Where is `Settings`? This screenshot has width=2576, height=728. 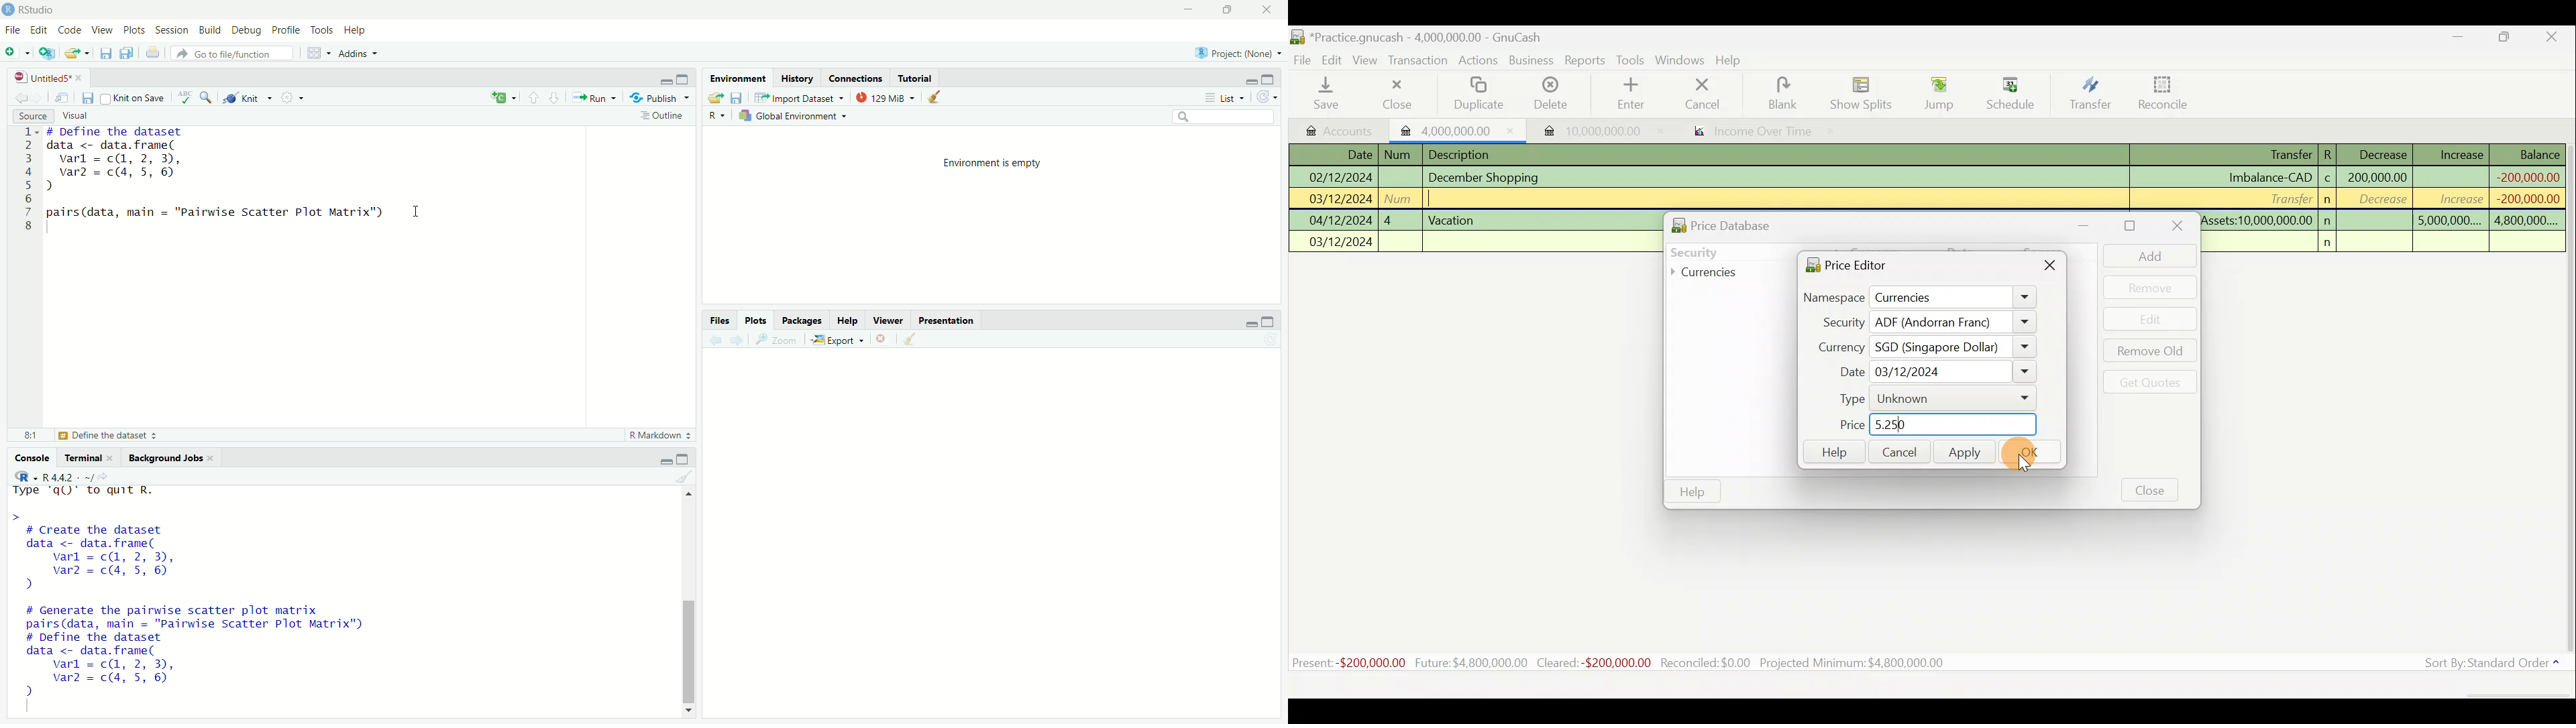
Settings is located at coordinates (292, 97).